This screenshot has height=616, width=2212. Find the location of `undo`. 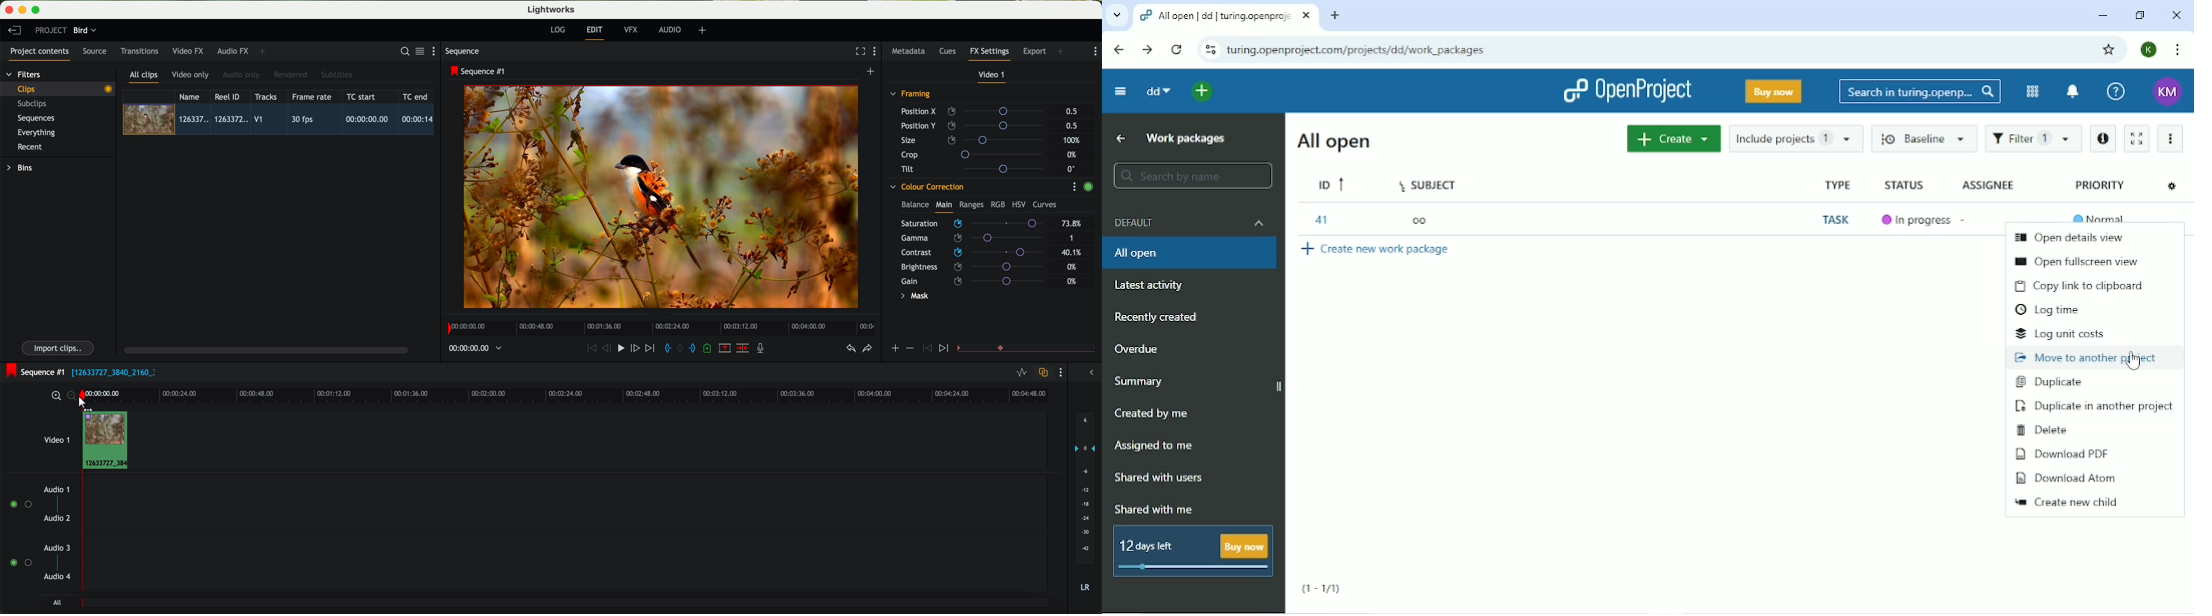

undo is located at coordinates (850, 349).